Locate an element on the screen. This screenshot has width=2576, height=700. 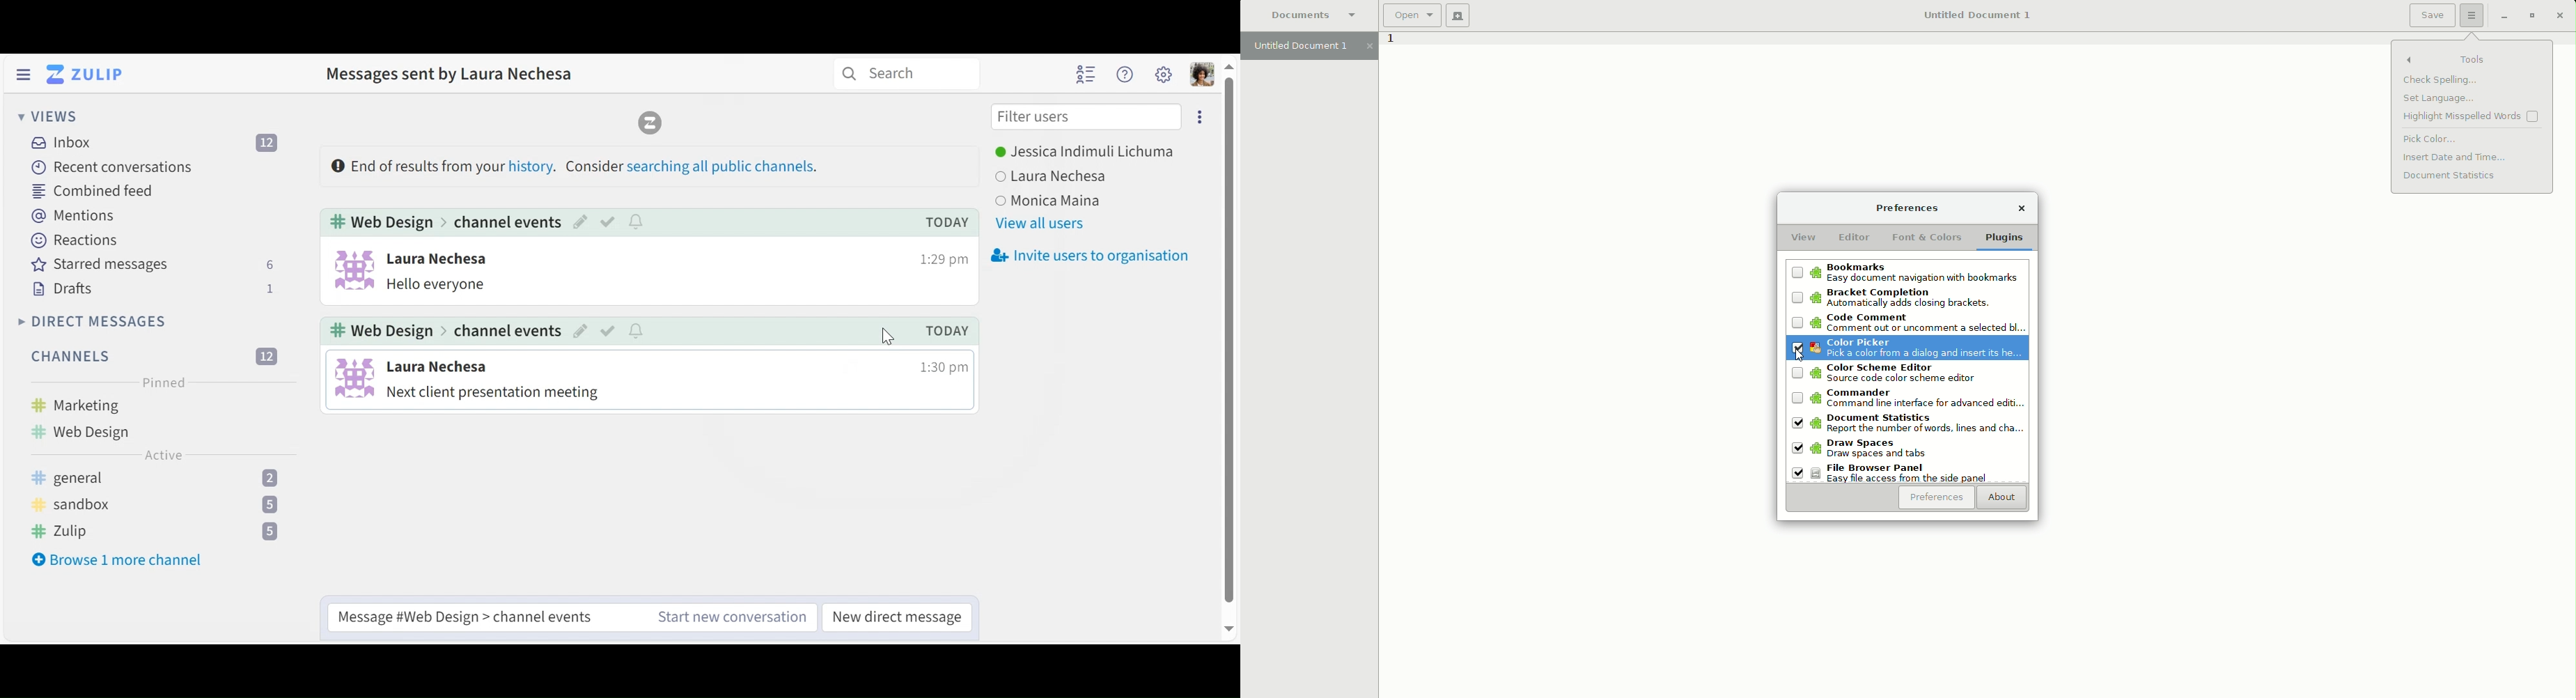
message channel is located at coordinates (475, 619).